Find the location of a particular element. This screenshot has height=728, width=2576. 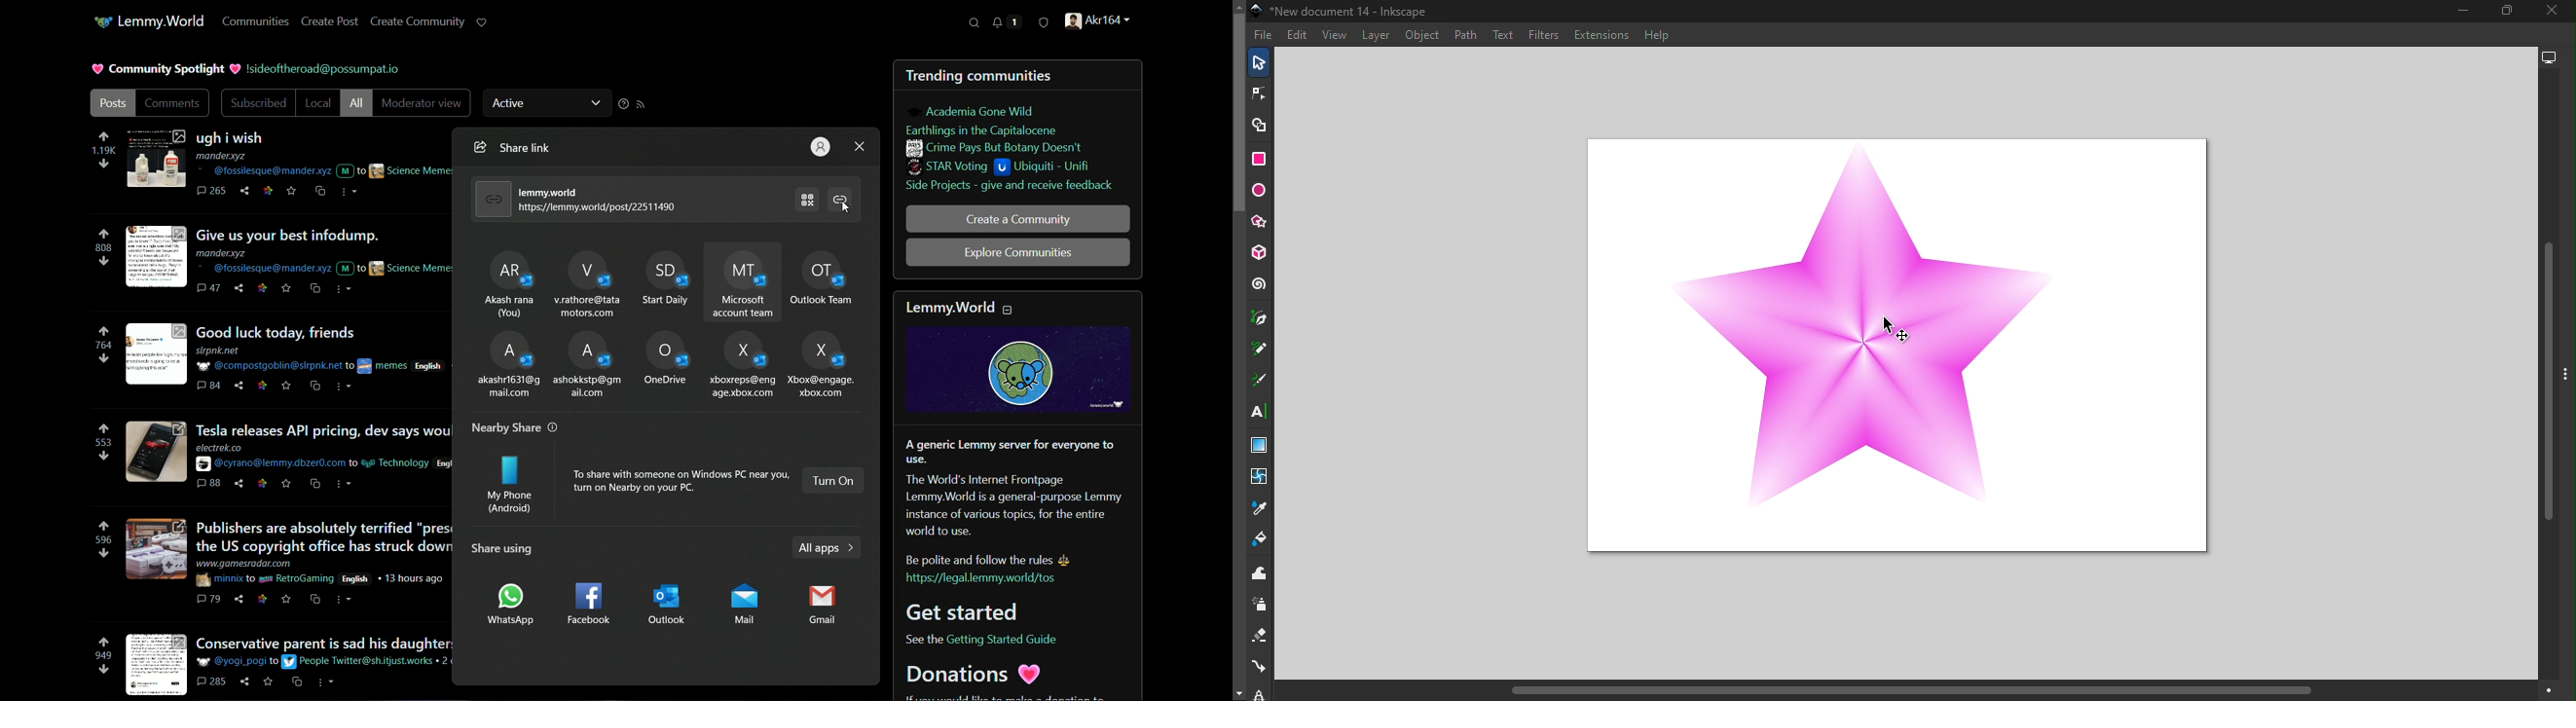

Pencil tool is located at coordinates (1260, 348).